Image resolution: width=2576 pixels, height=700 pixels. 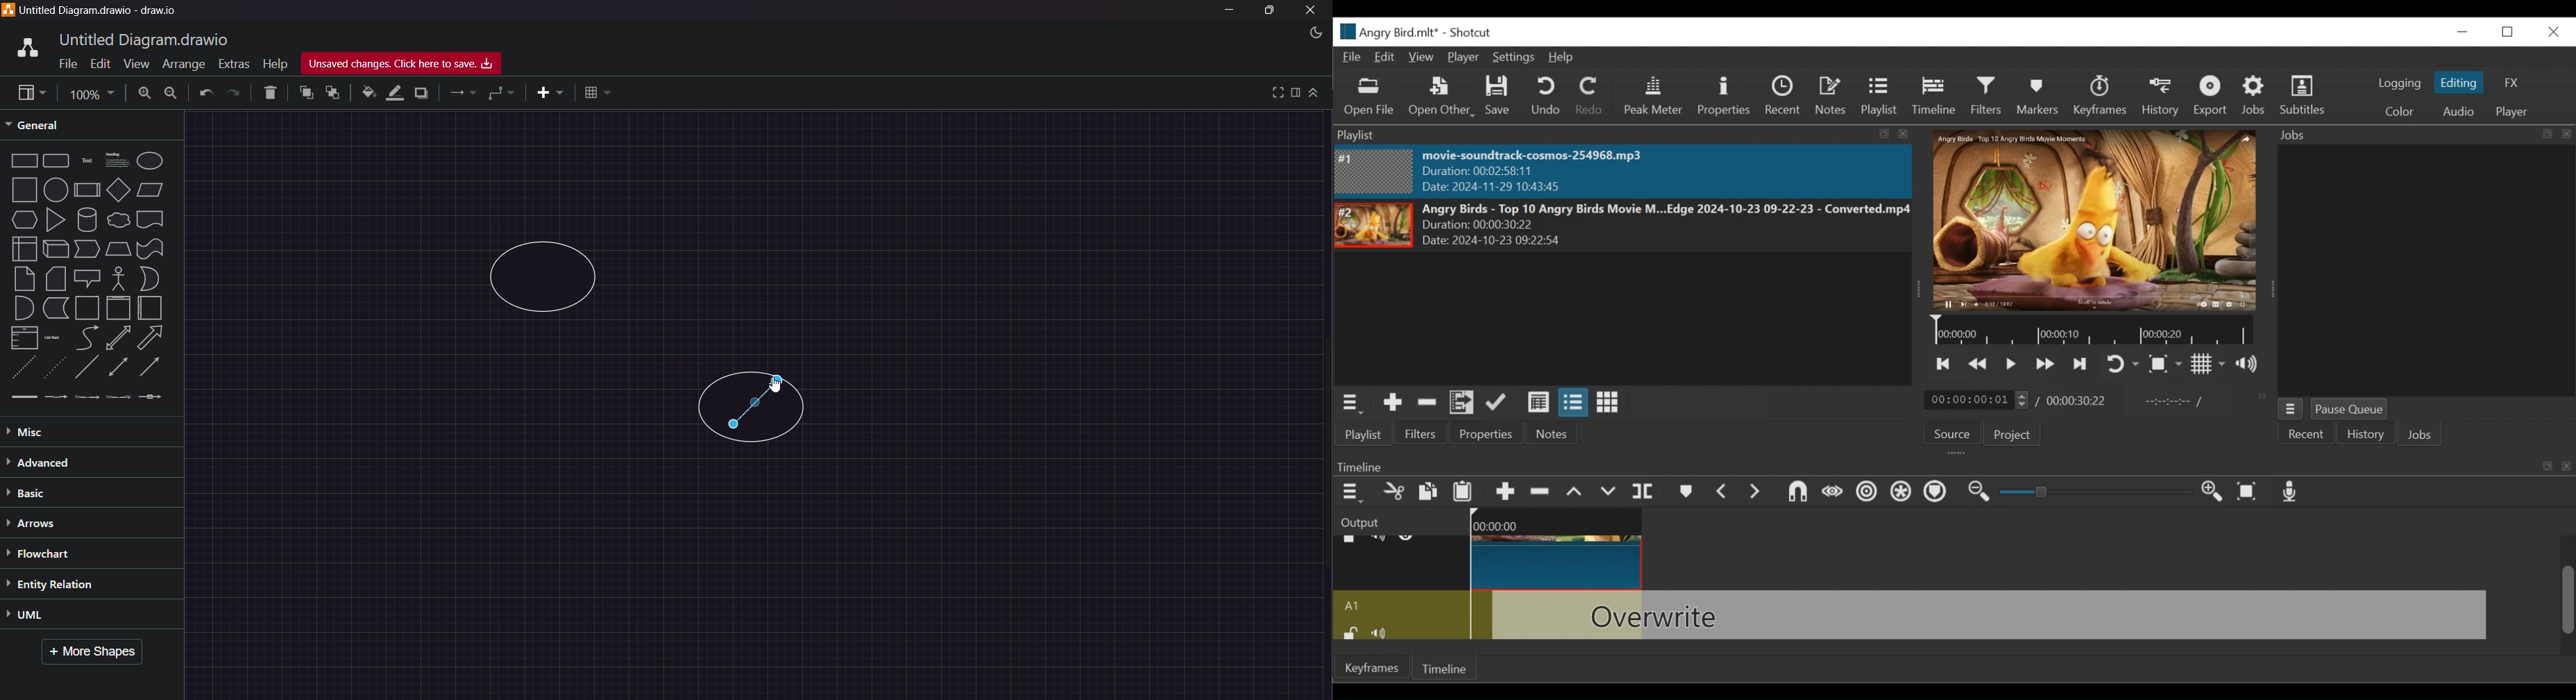 What do you see at coordinates (1753, 492) in the screenshot?
I see `Next Marker` at bounding box center [1753, 492].